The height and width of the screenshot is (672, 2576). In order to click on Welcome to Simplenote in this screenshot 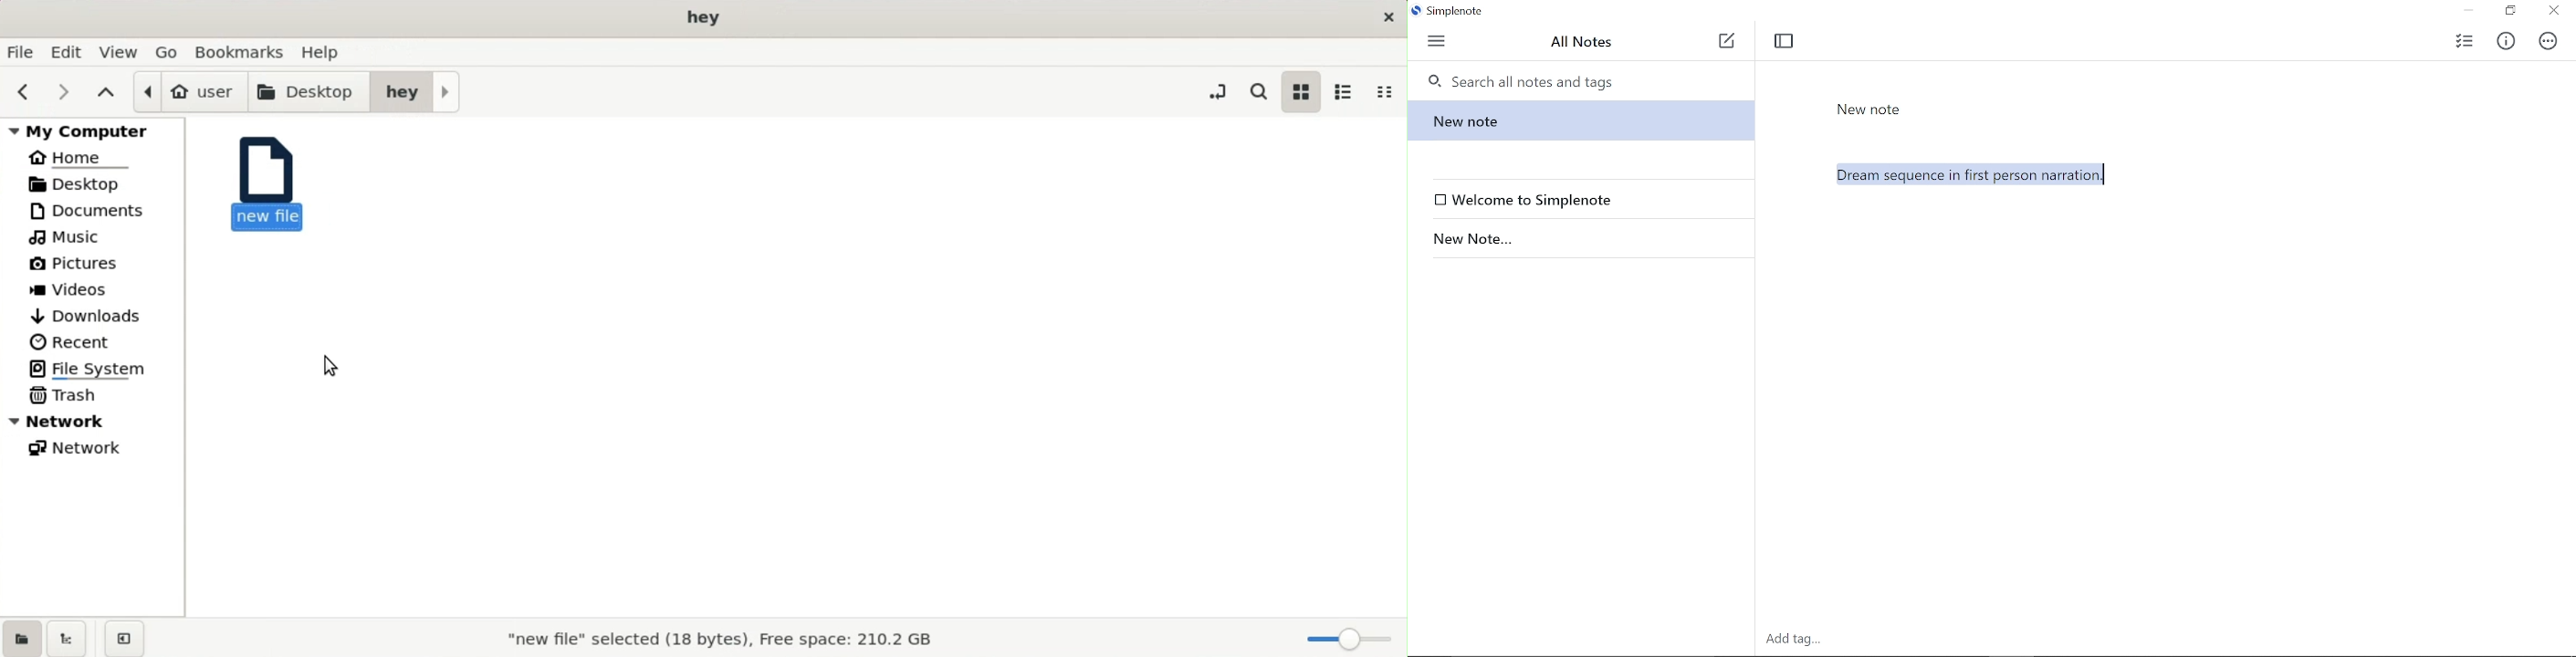, I will do `click(1585, 200)`.